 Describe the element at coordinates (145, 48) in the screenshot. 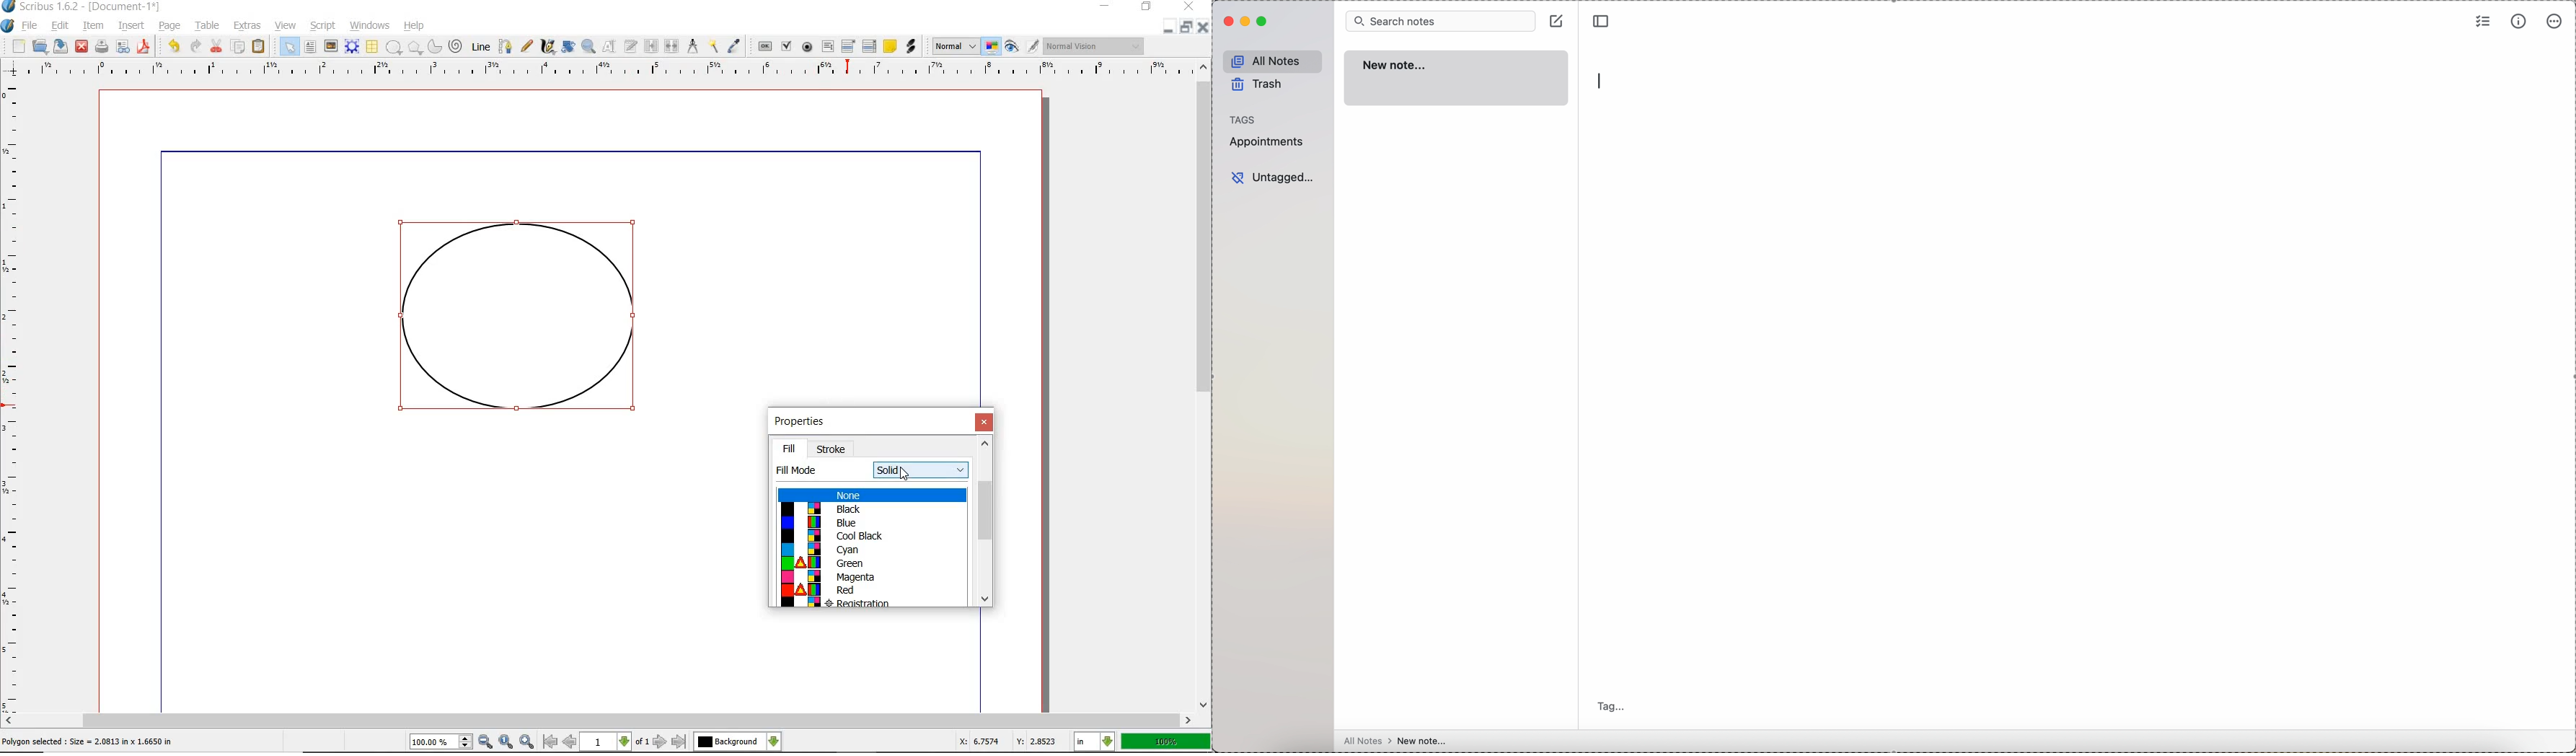

I see `SAVE AS PDF` at that location.